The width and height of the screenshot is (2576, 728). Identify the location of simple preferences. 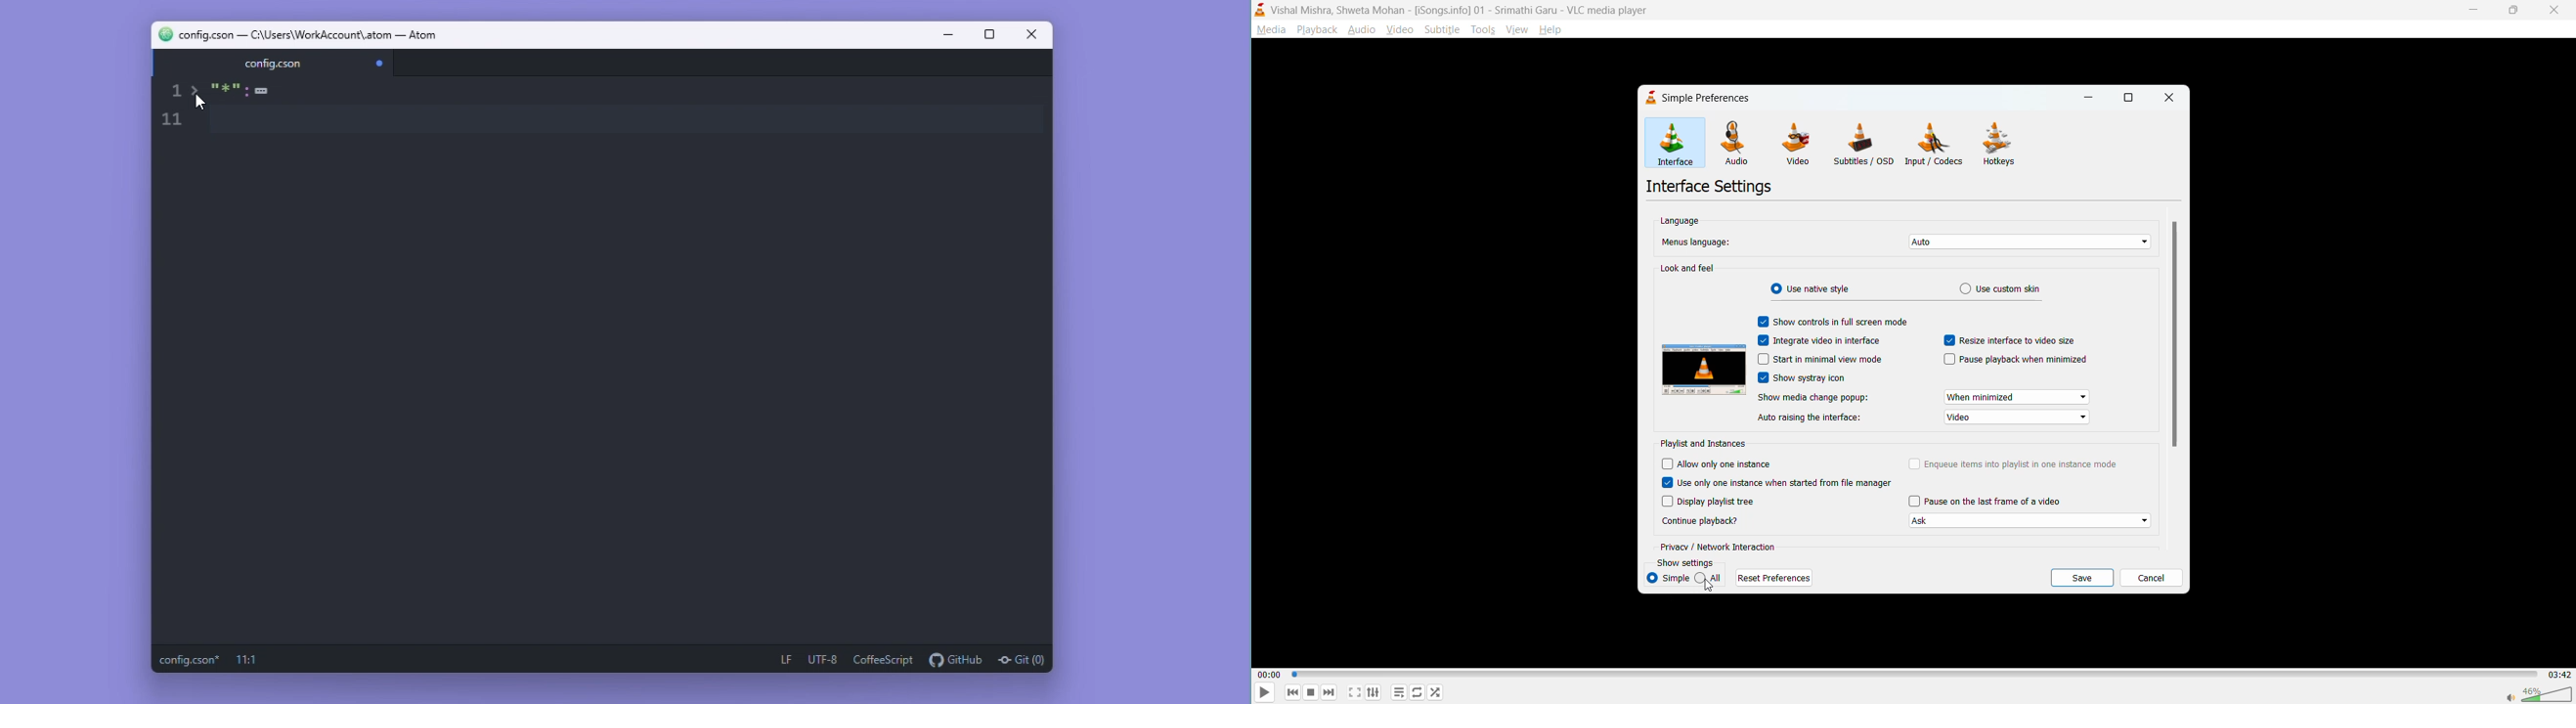
(1701, 99).